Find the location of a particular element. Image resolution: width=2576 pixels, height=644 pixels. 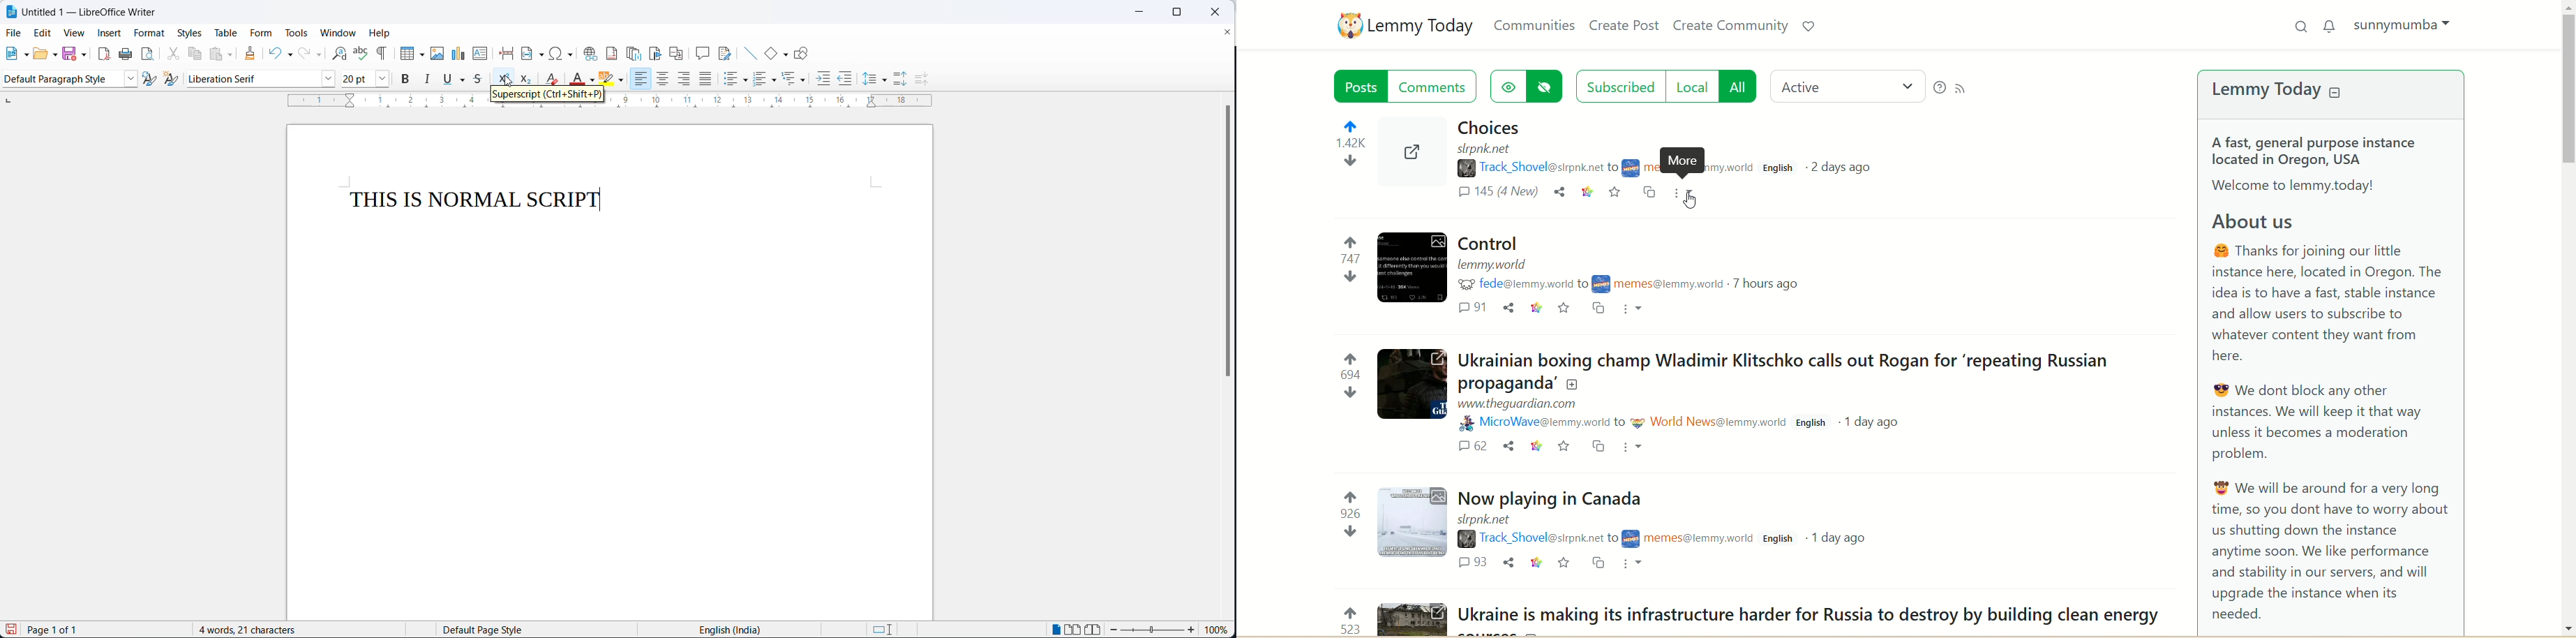

page style is located at coordinates (531, 630).